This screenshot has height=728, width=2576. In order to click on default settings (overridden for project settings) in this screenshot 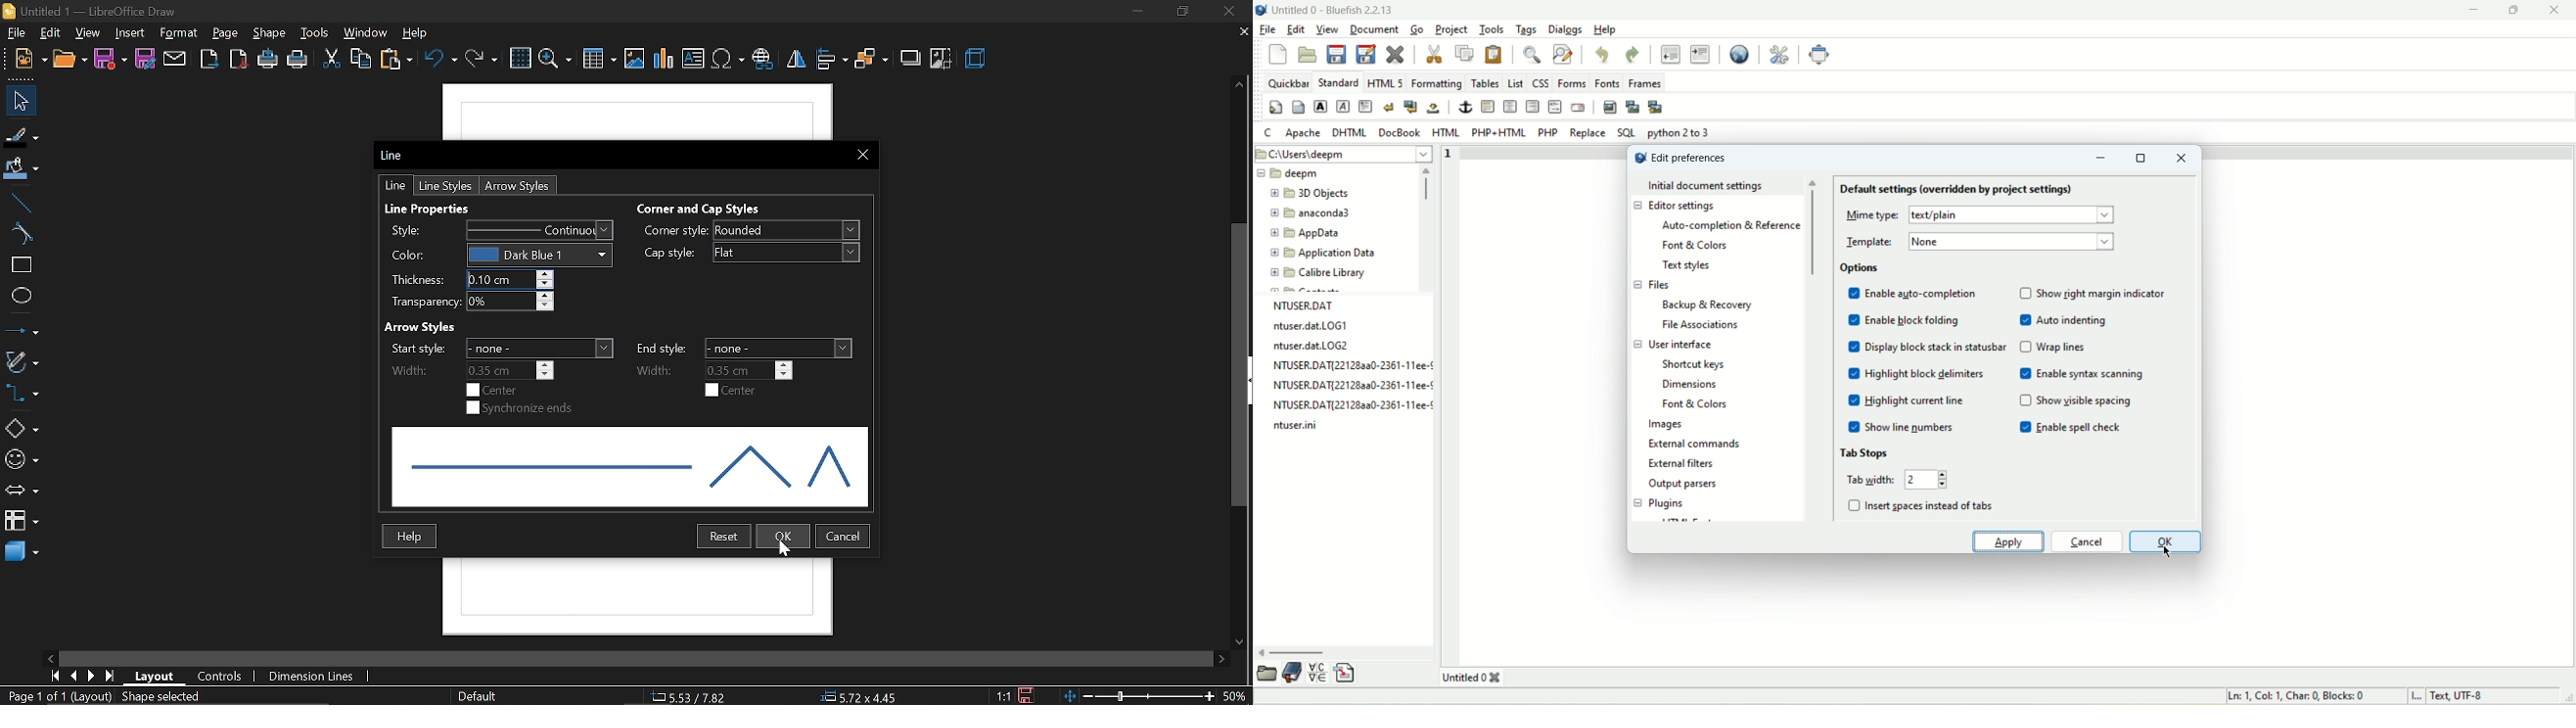, I will do `click(1960, 188)`.